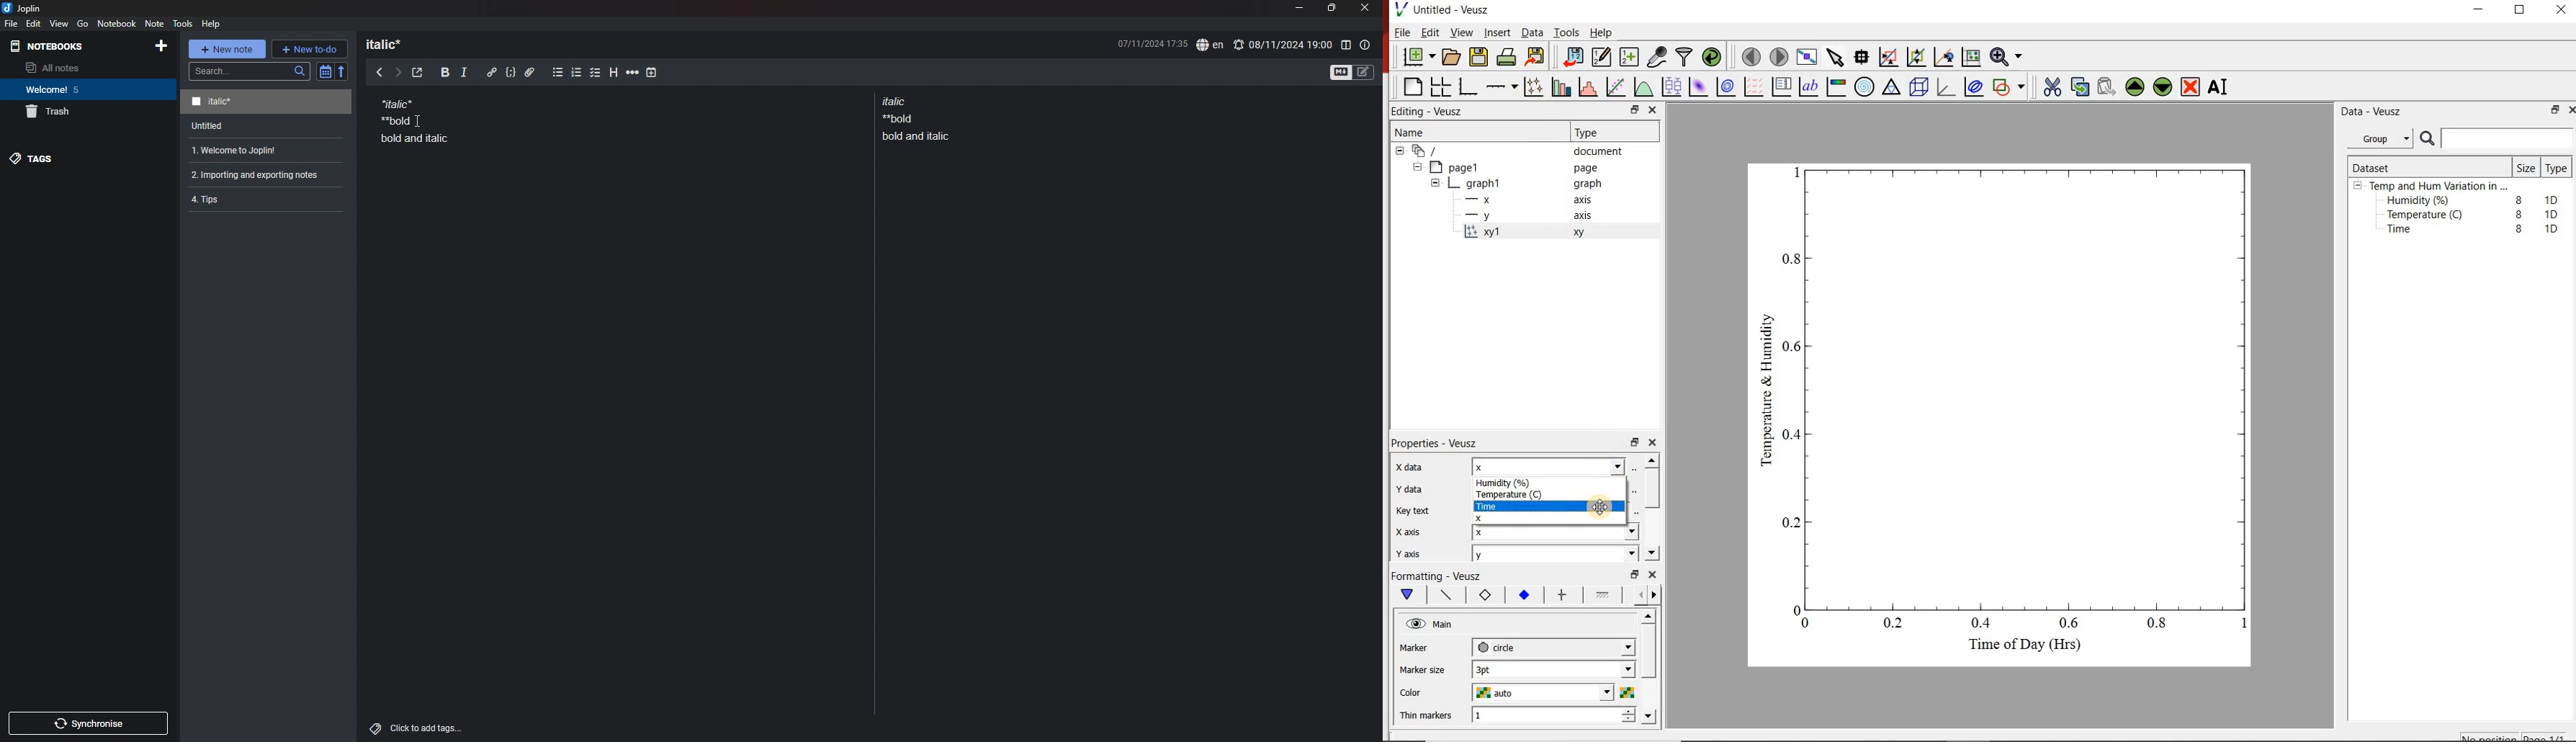  I want to click on toggle sort order, so click(325, 71).